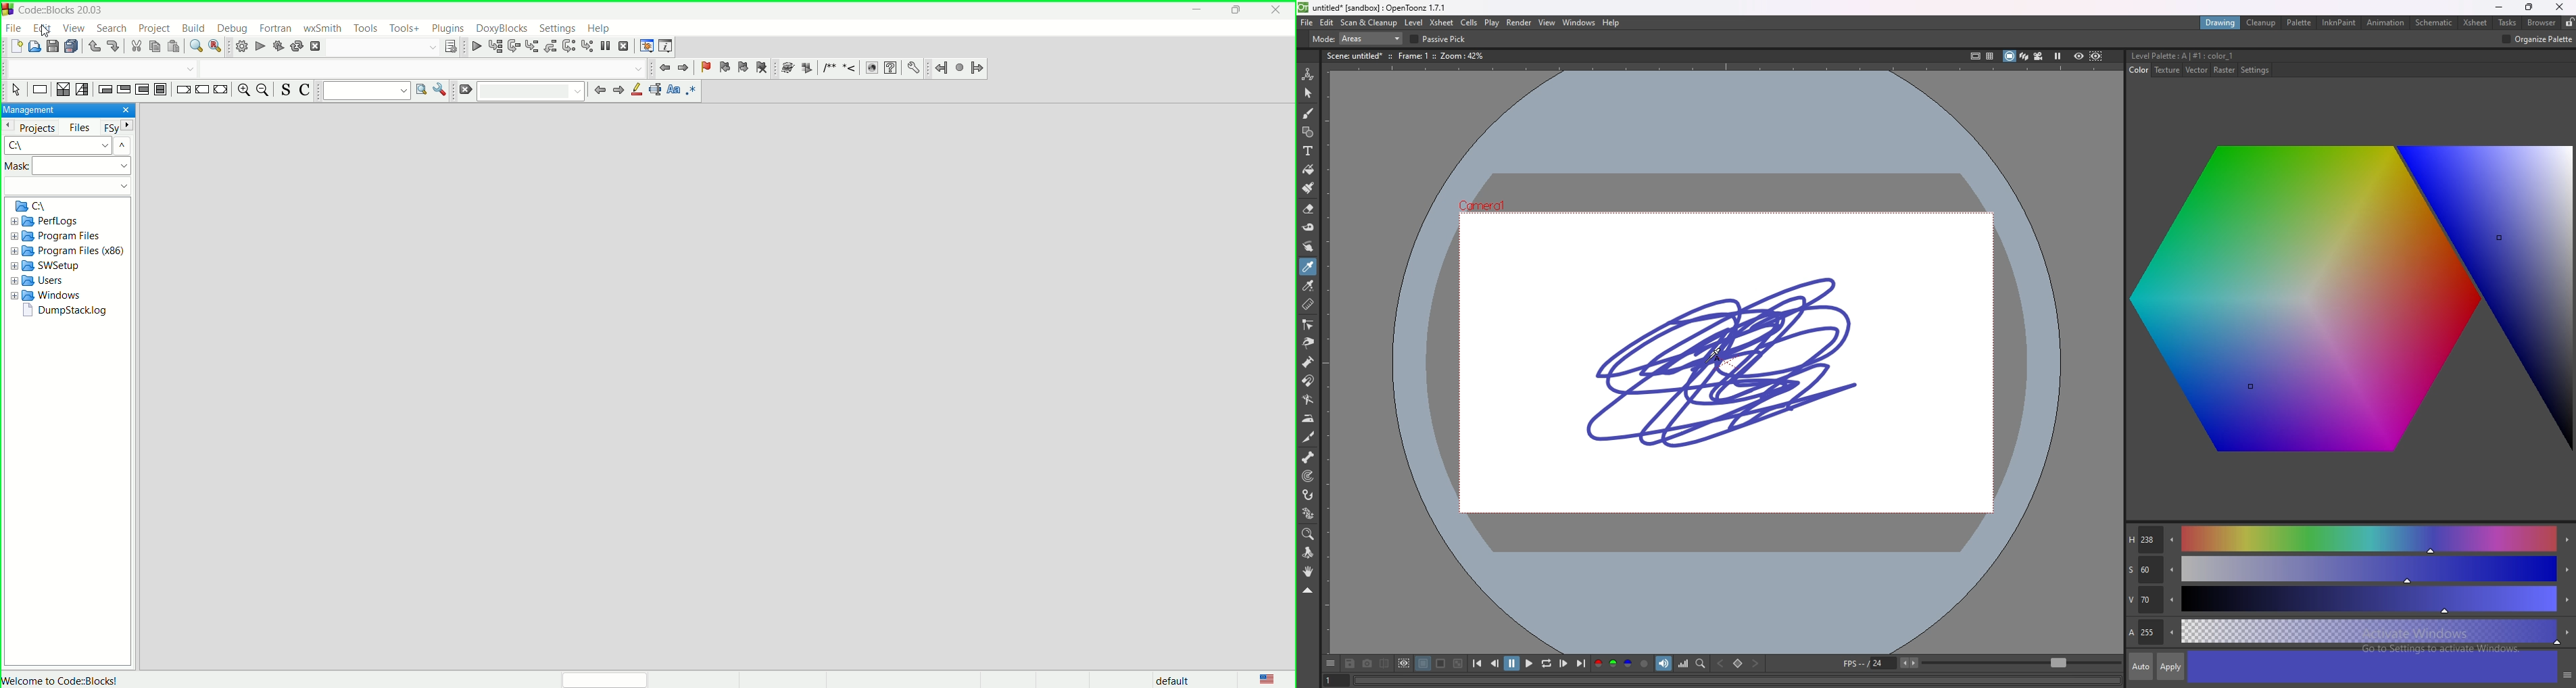 Image resolution: width=2576 pixels, height=700 pixels. Describe the element at coordinates (1491, 24) in the screenshot. I see `play` at that location.